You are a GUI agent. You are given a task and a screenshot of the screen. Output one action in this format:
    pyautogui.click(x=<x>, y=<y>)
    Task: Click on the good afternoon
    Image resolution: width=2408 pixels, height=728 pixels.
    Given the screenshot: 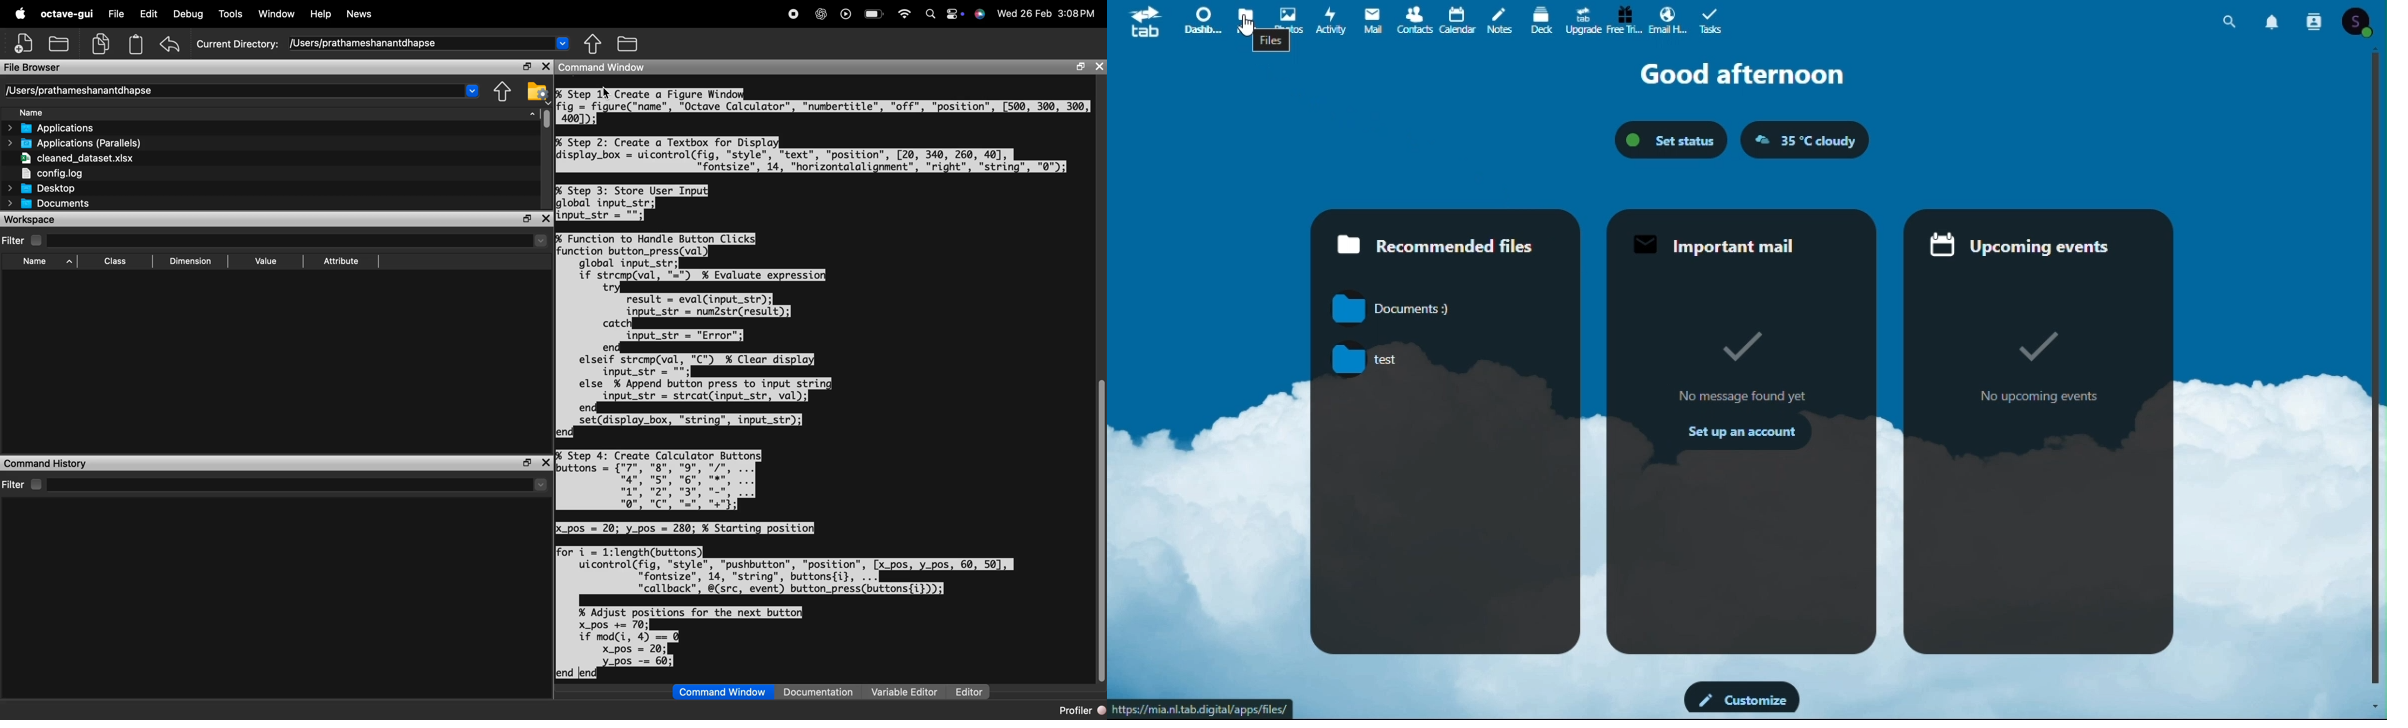 What is the action you would take?
    pyautogui.click(x=1734, y=73)
    